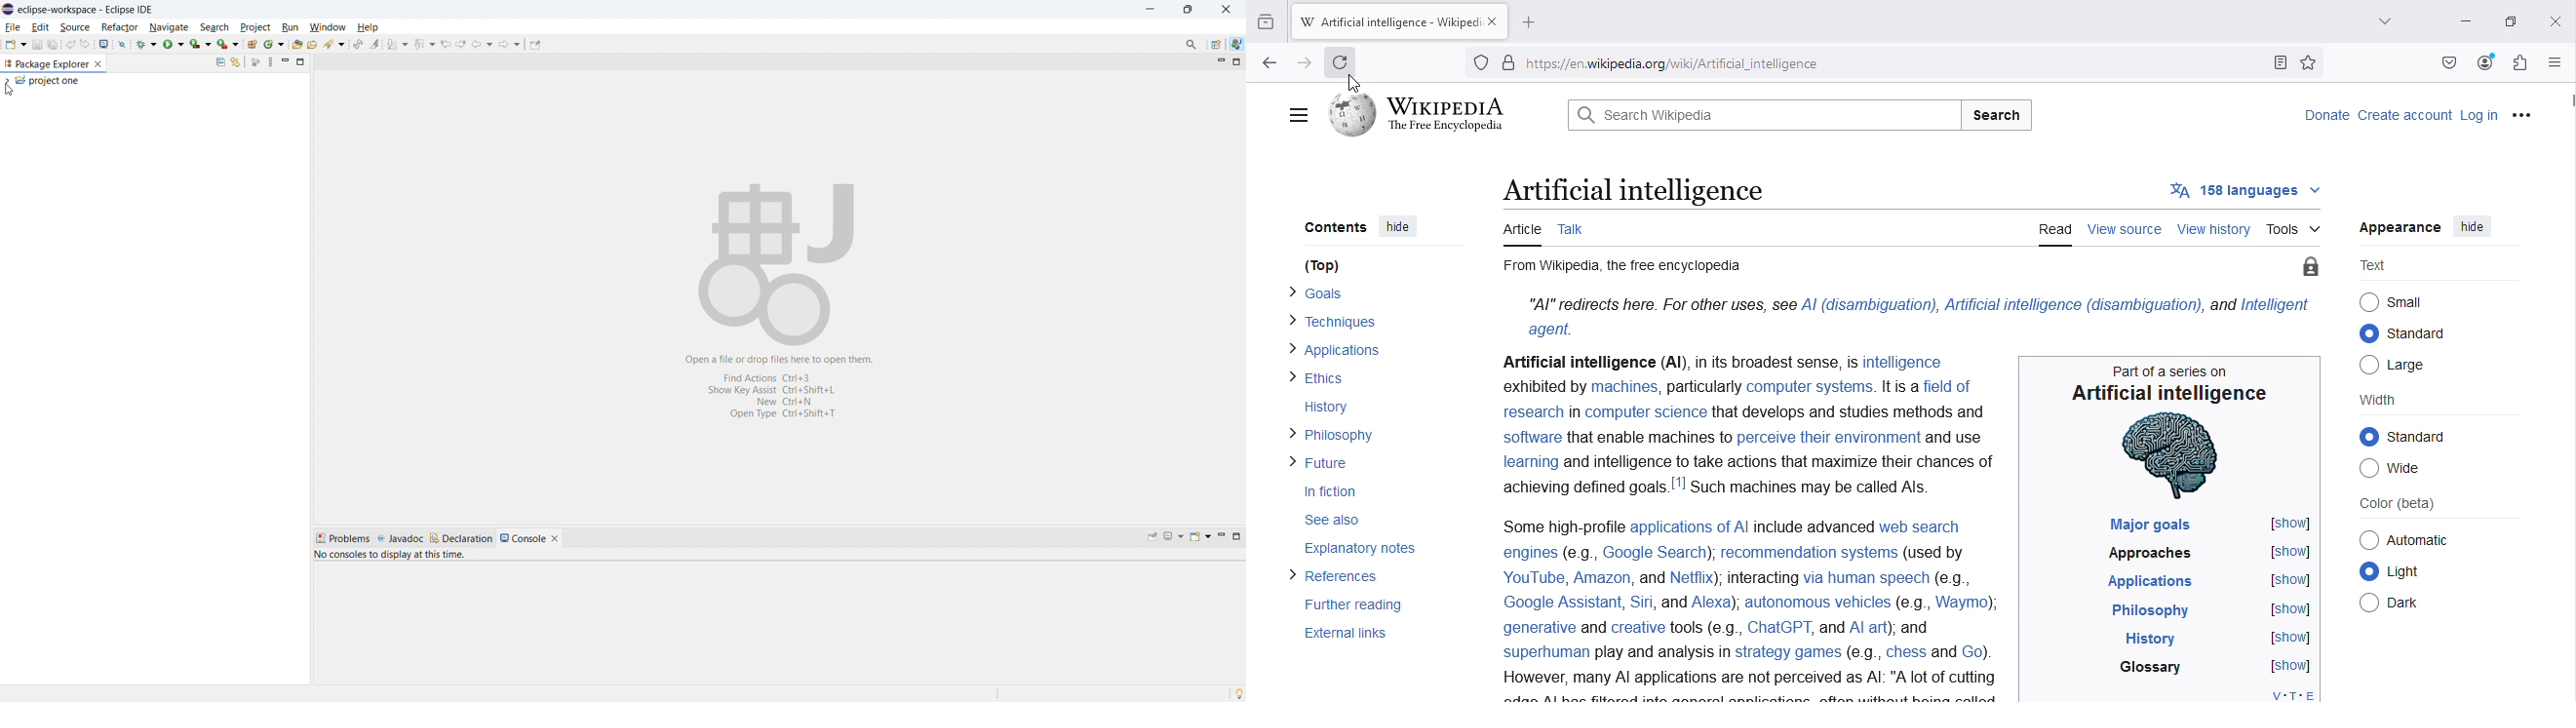 The image size is (2576, 728). Describe the element at coordinates (1305, 63) in the screenshot. I see `Go back one page` at that location.